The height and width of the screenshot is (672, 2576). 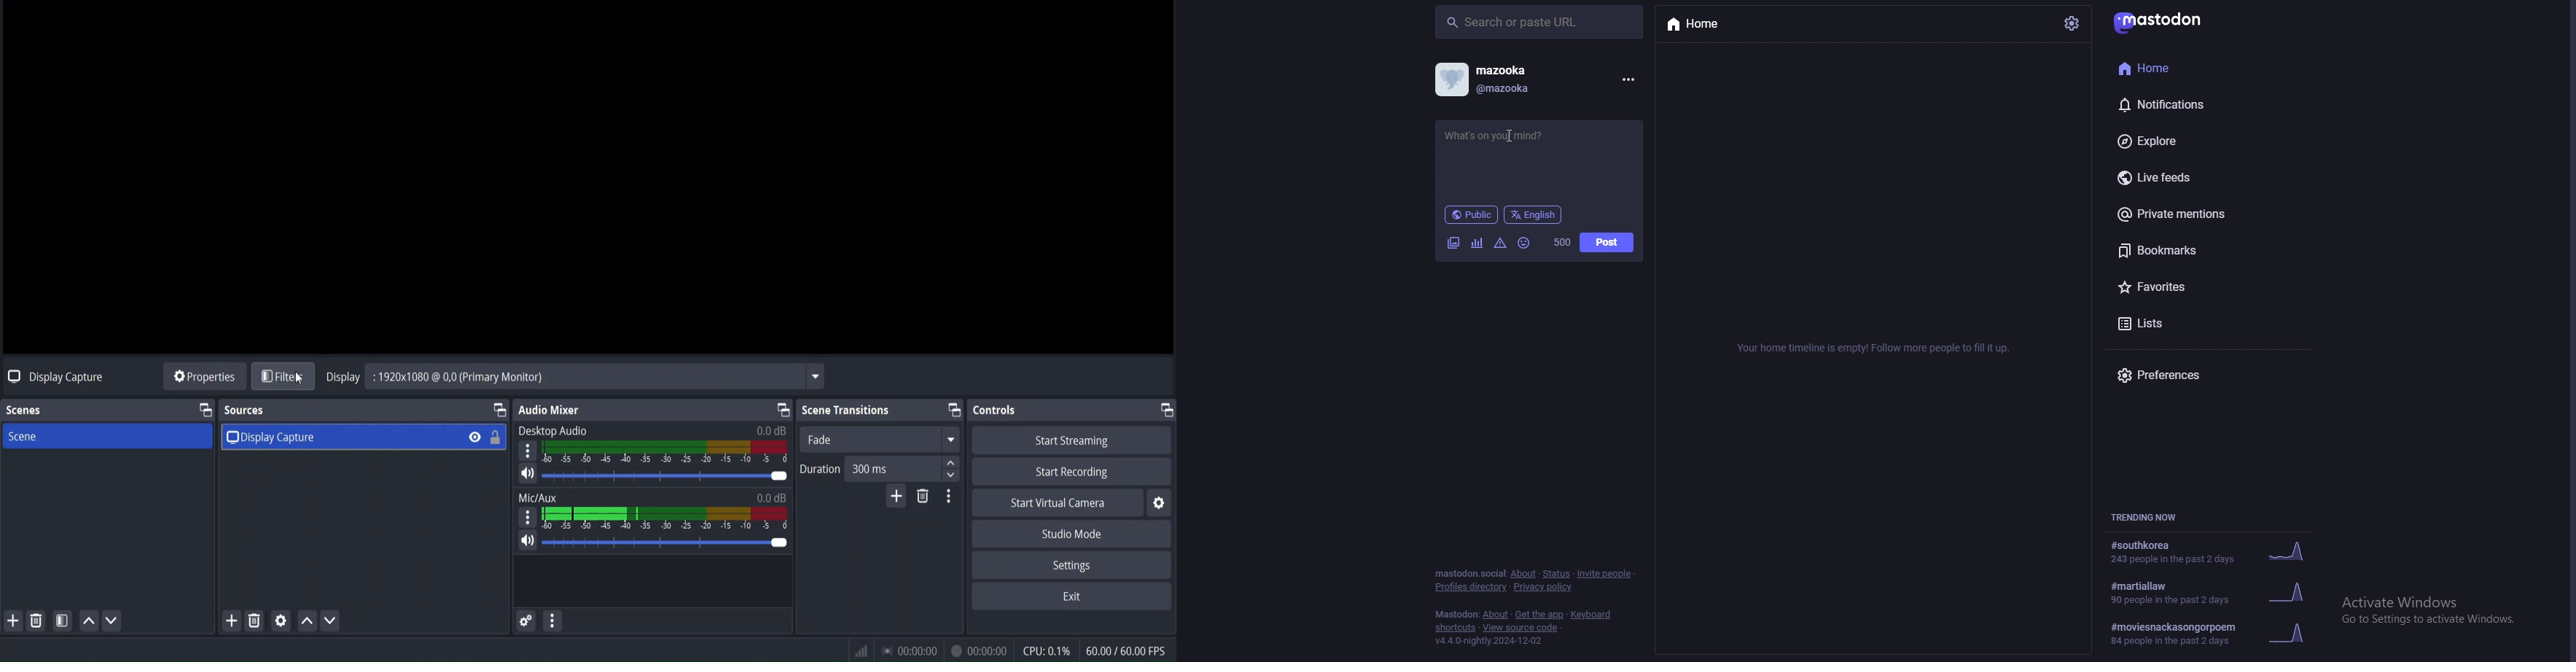 What do you see at coordinates (527, 474) in the screenshot?
I see `mute` at bounding box center [527, 474].